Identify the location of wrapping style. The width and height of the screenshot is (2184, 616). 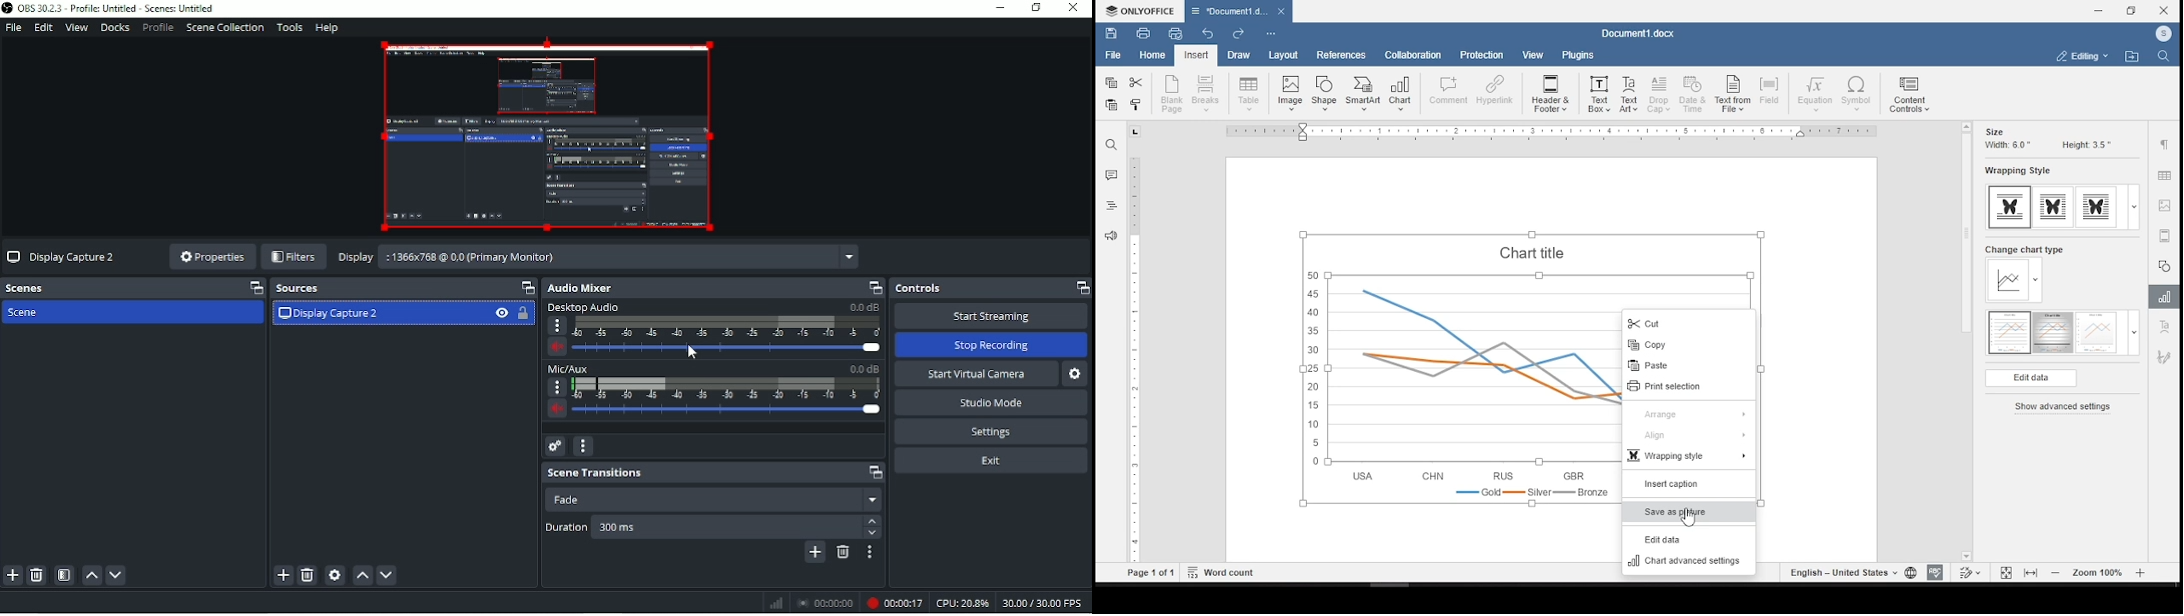
(2011, 207).